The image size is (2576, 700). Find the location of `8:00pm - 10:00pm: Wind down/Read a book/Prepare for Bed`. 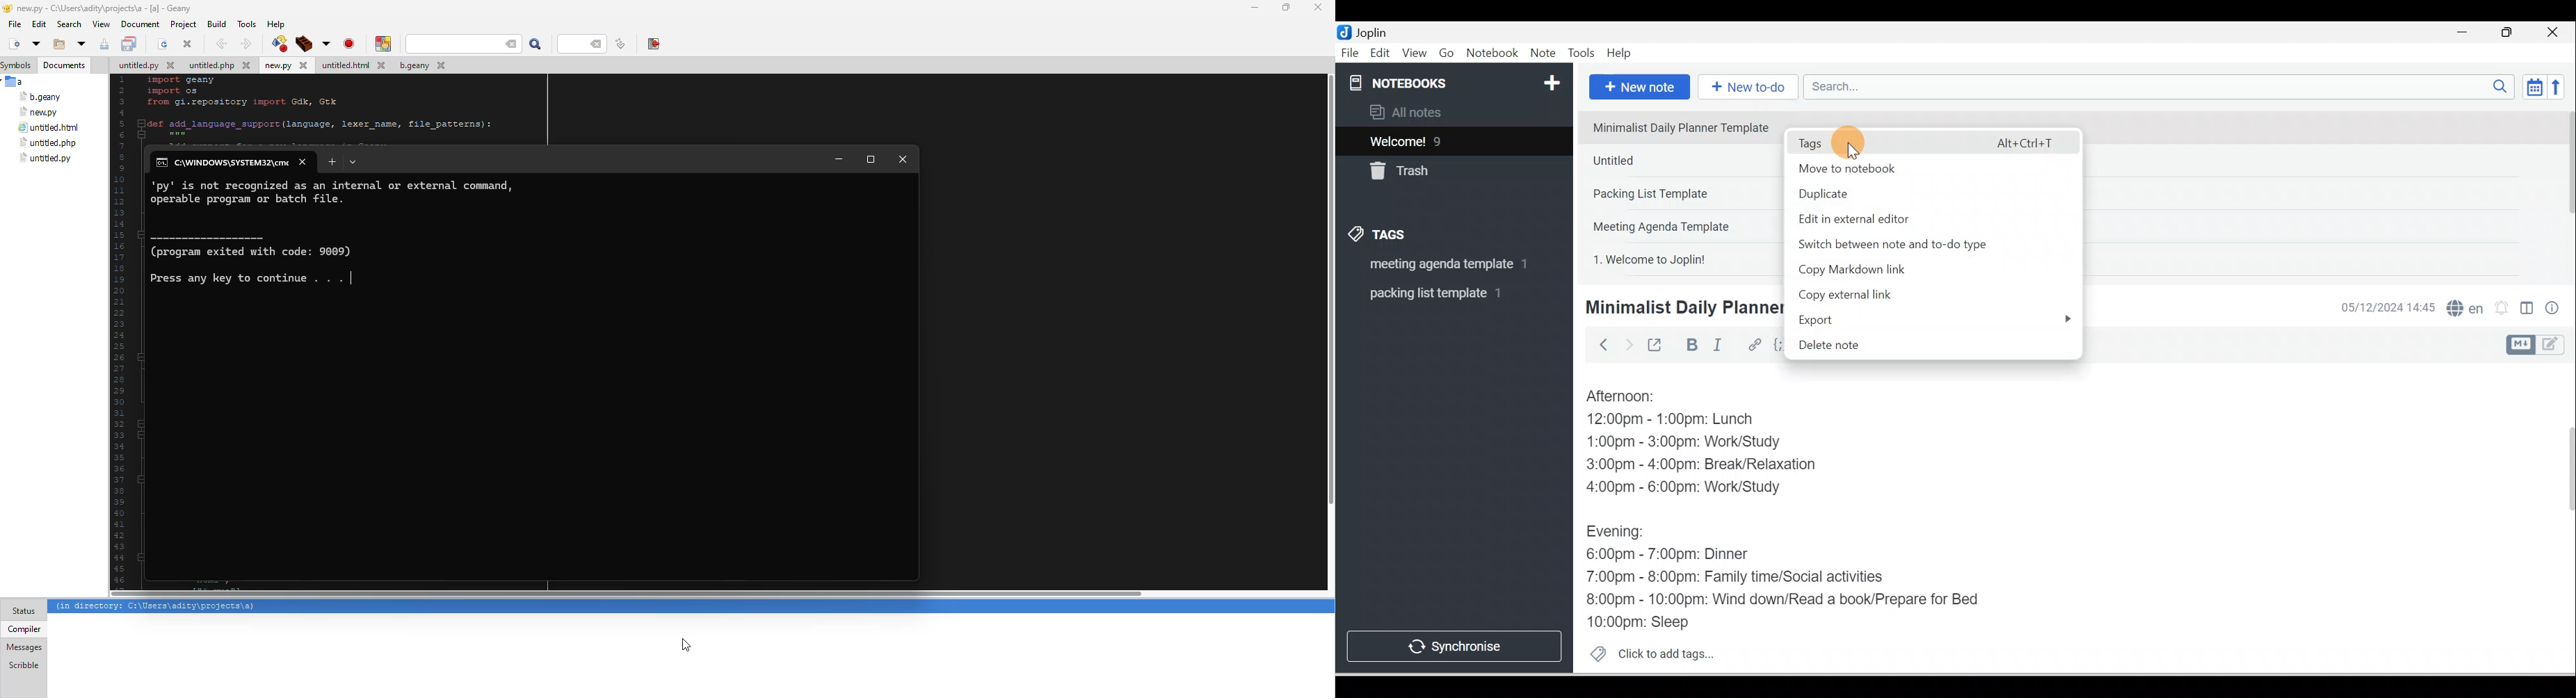

8:00pm - 10:00pm: Wind down/Read a book/Prepare for Bed is located at coordinates (1783, 600).